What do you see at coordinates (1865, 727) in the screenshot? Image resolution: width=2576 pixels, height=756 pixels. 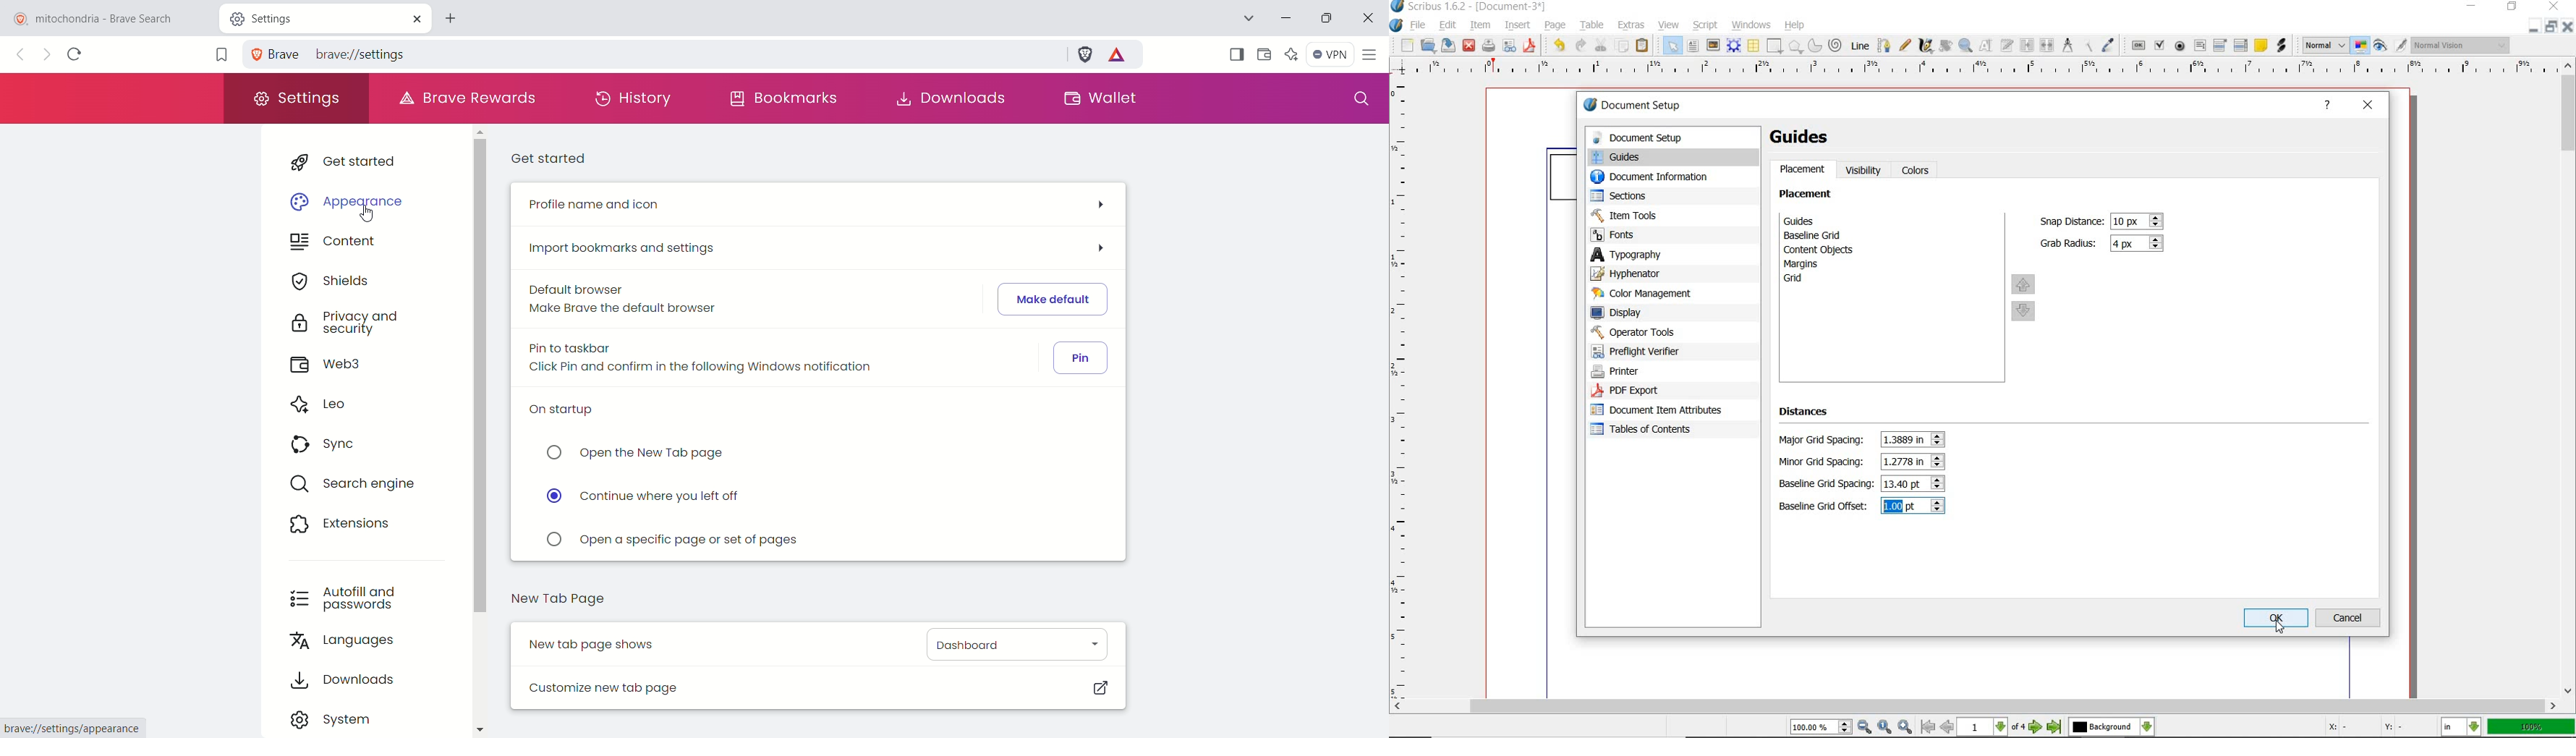 I see `zoom out` at bounding box center [1865, 727].